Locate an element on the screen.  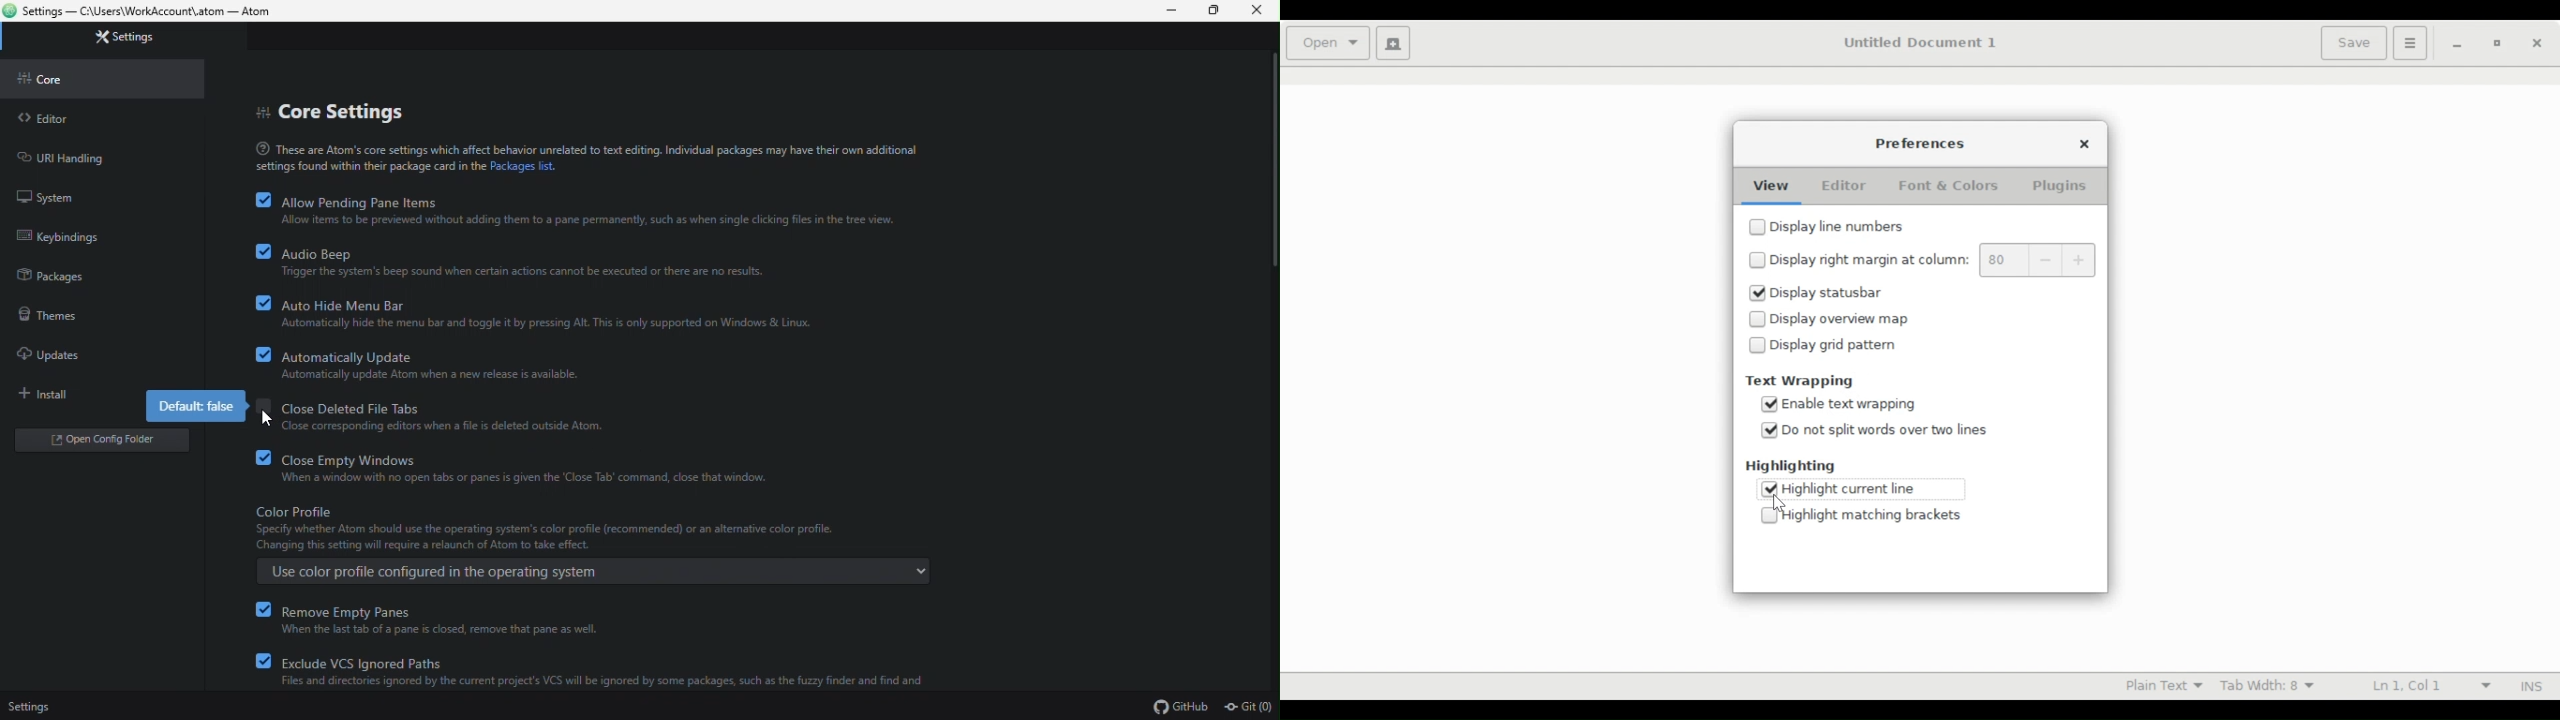
automatically update is located at coordinates (434, 364).